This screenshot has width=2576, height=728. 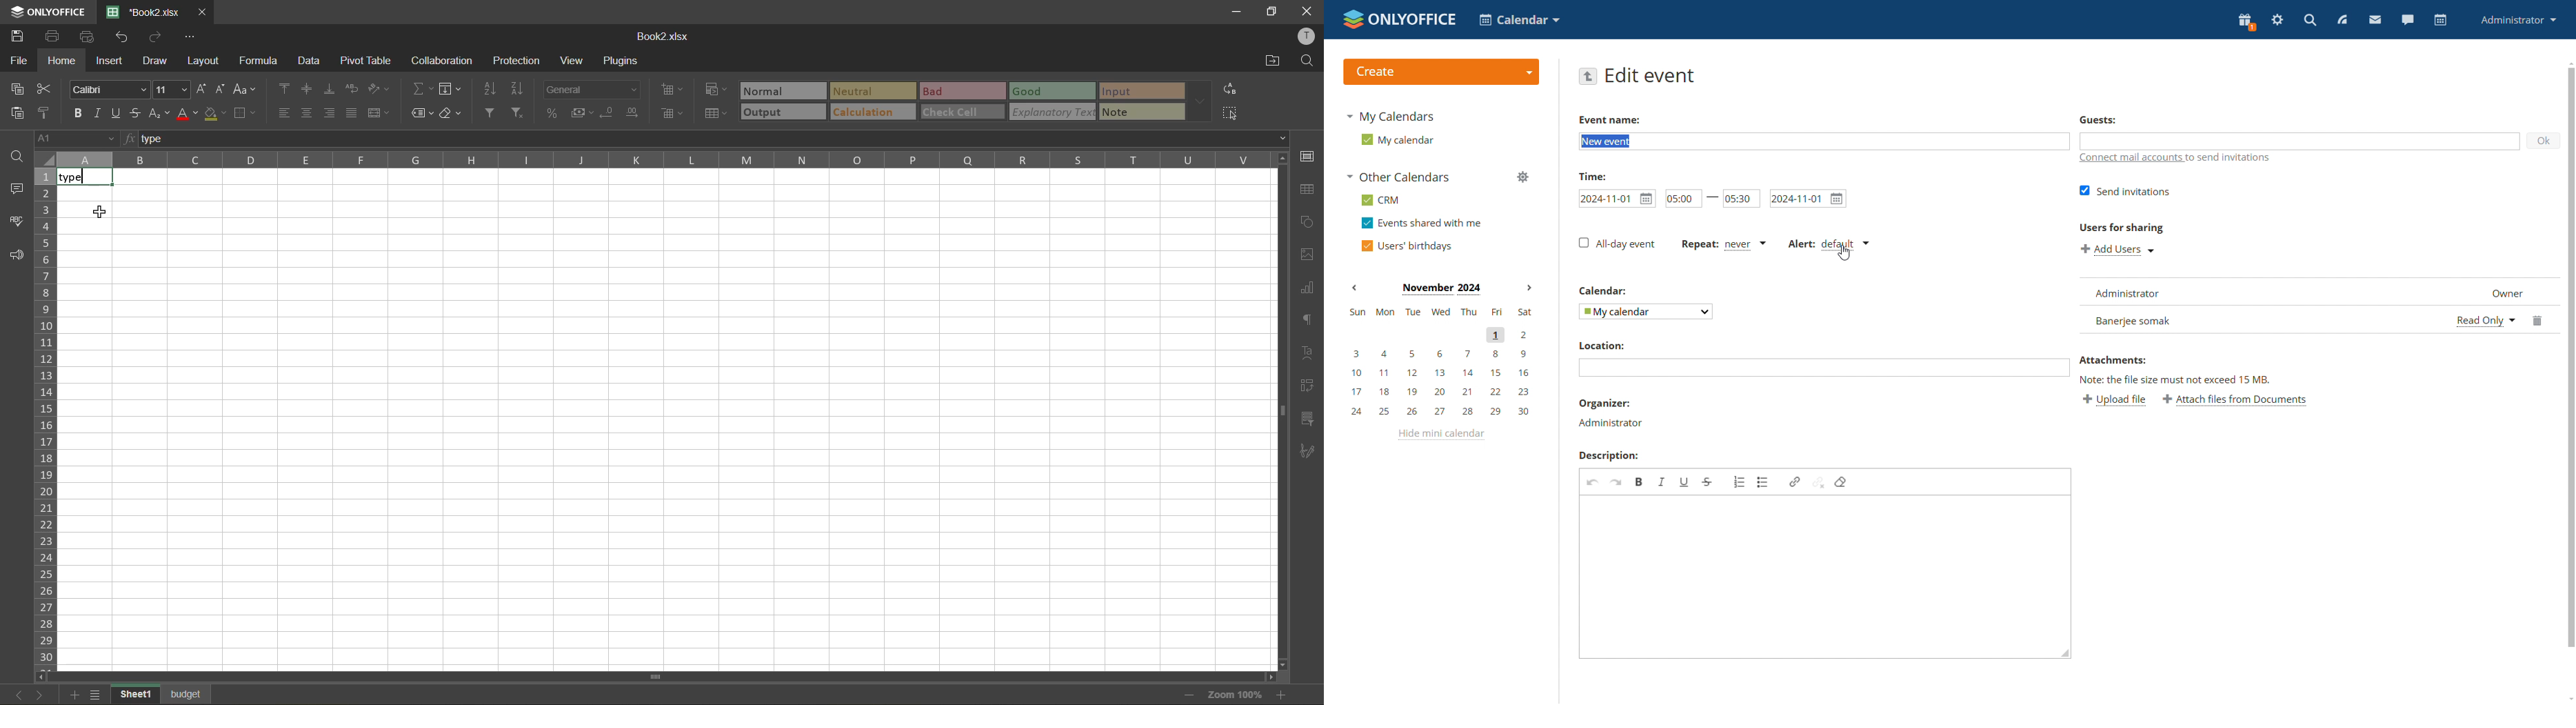 I want to click on changed cell address, so click(x=74, y=140).